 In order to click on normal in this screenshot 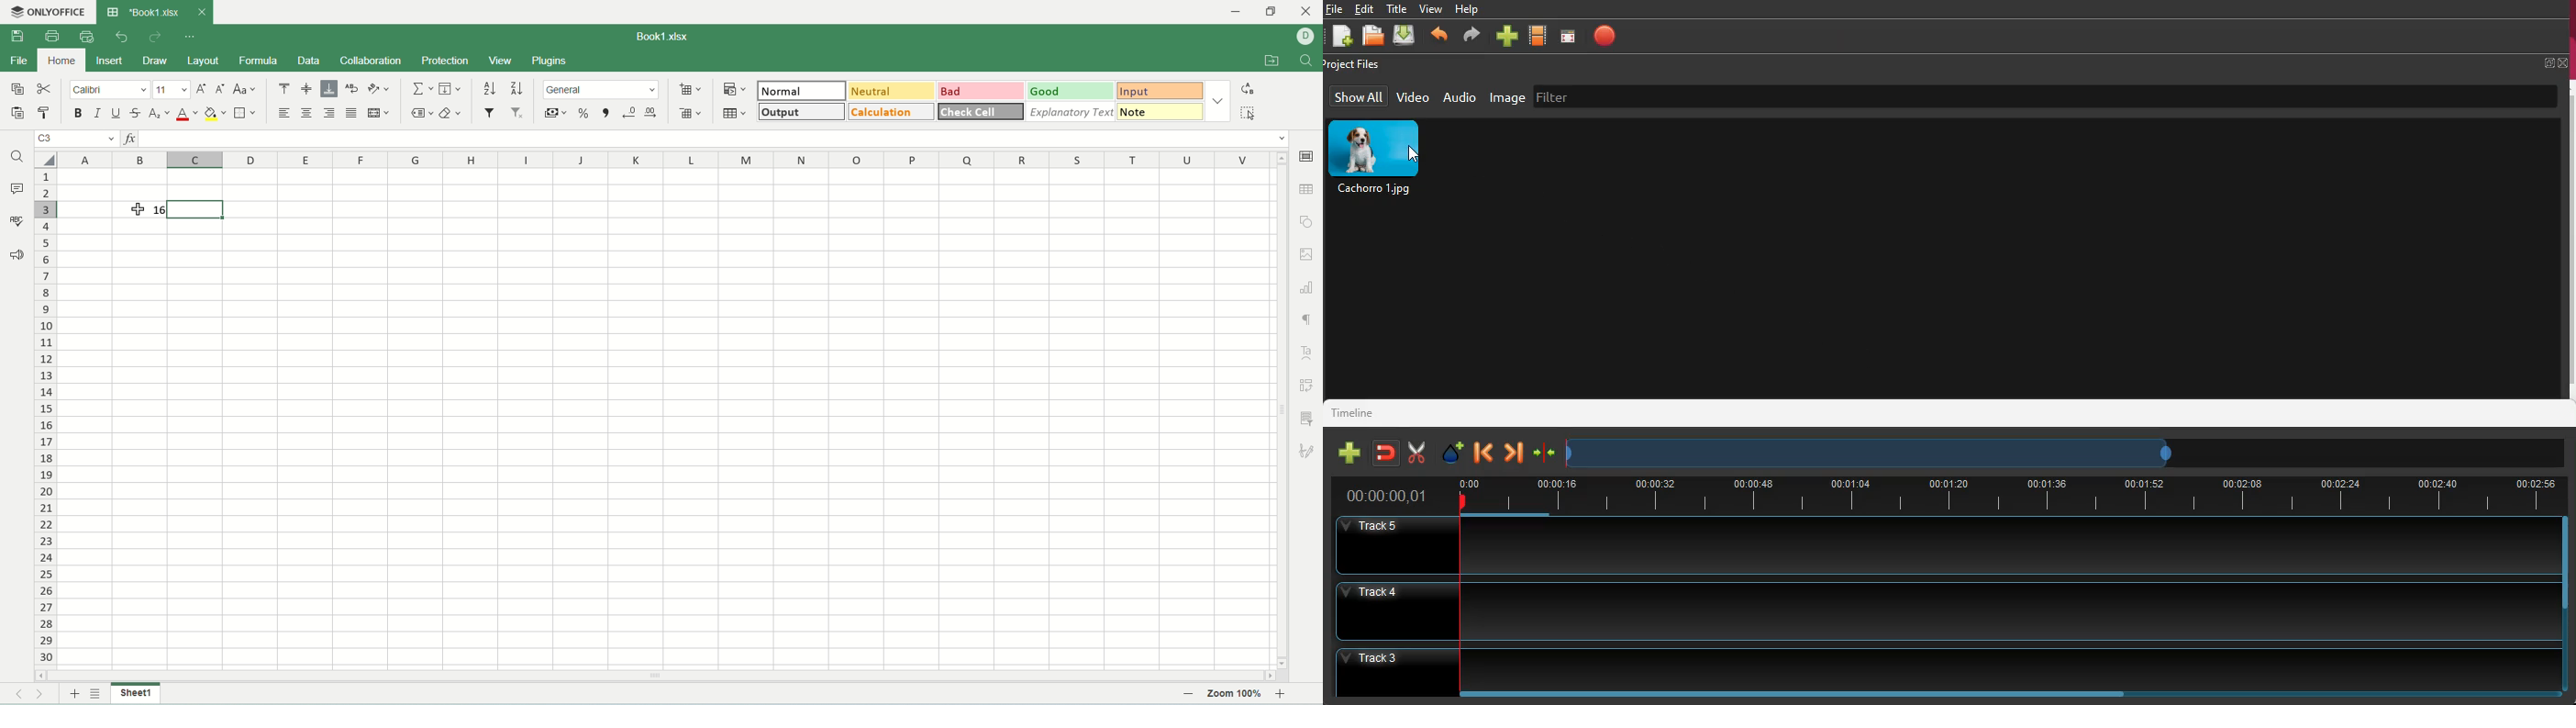, I will do `click(804, 90)`.